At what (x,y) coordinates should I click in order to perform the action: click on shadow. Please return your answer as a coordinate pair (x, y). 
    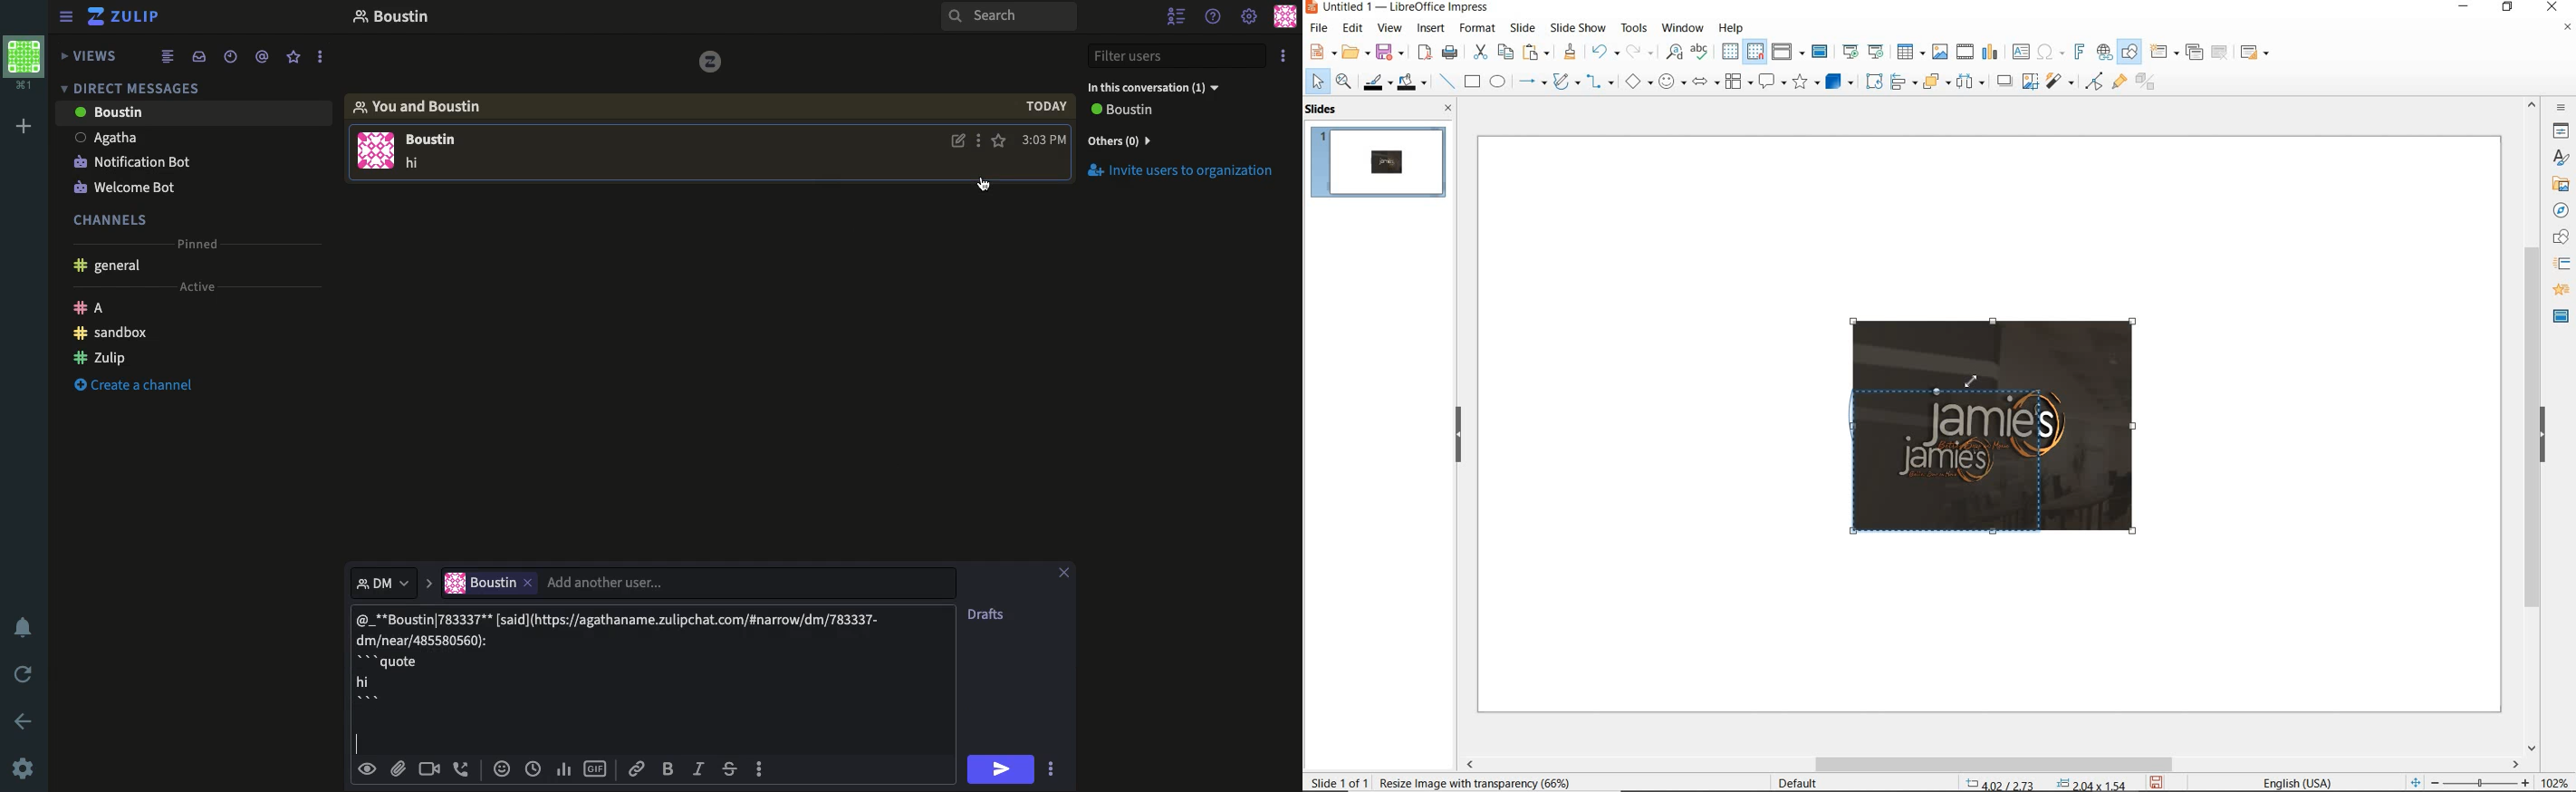
    Looking at the image, I should click on (2004, 80).